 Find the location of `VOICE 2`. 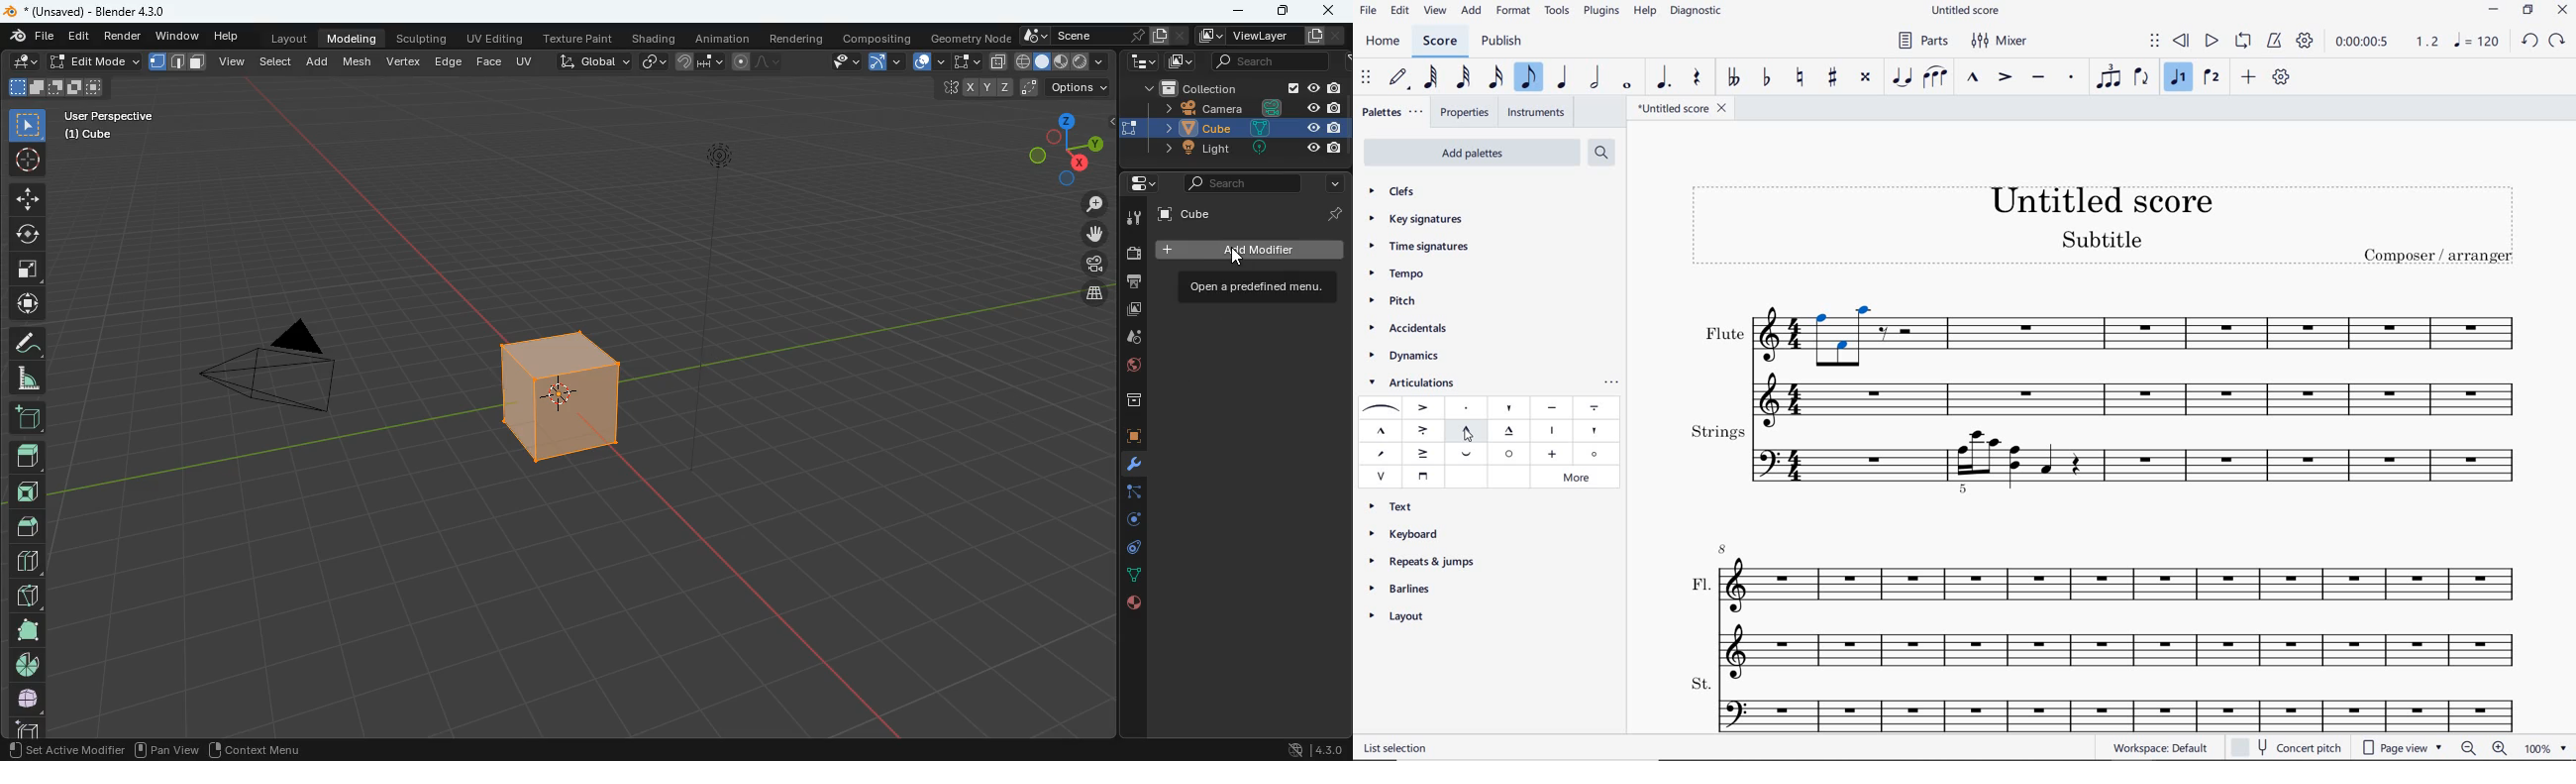

VOICE 2 is located at coordinates (2211, 78).